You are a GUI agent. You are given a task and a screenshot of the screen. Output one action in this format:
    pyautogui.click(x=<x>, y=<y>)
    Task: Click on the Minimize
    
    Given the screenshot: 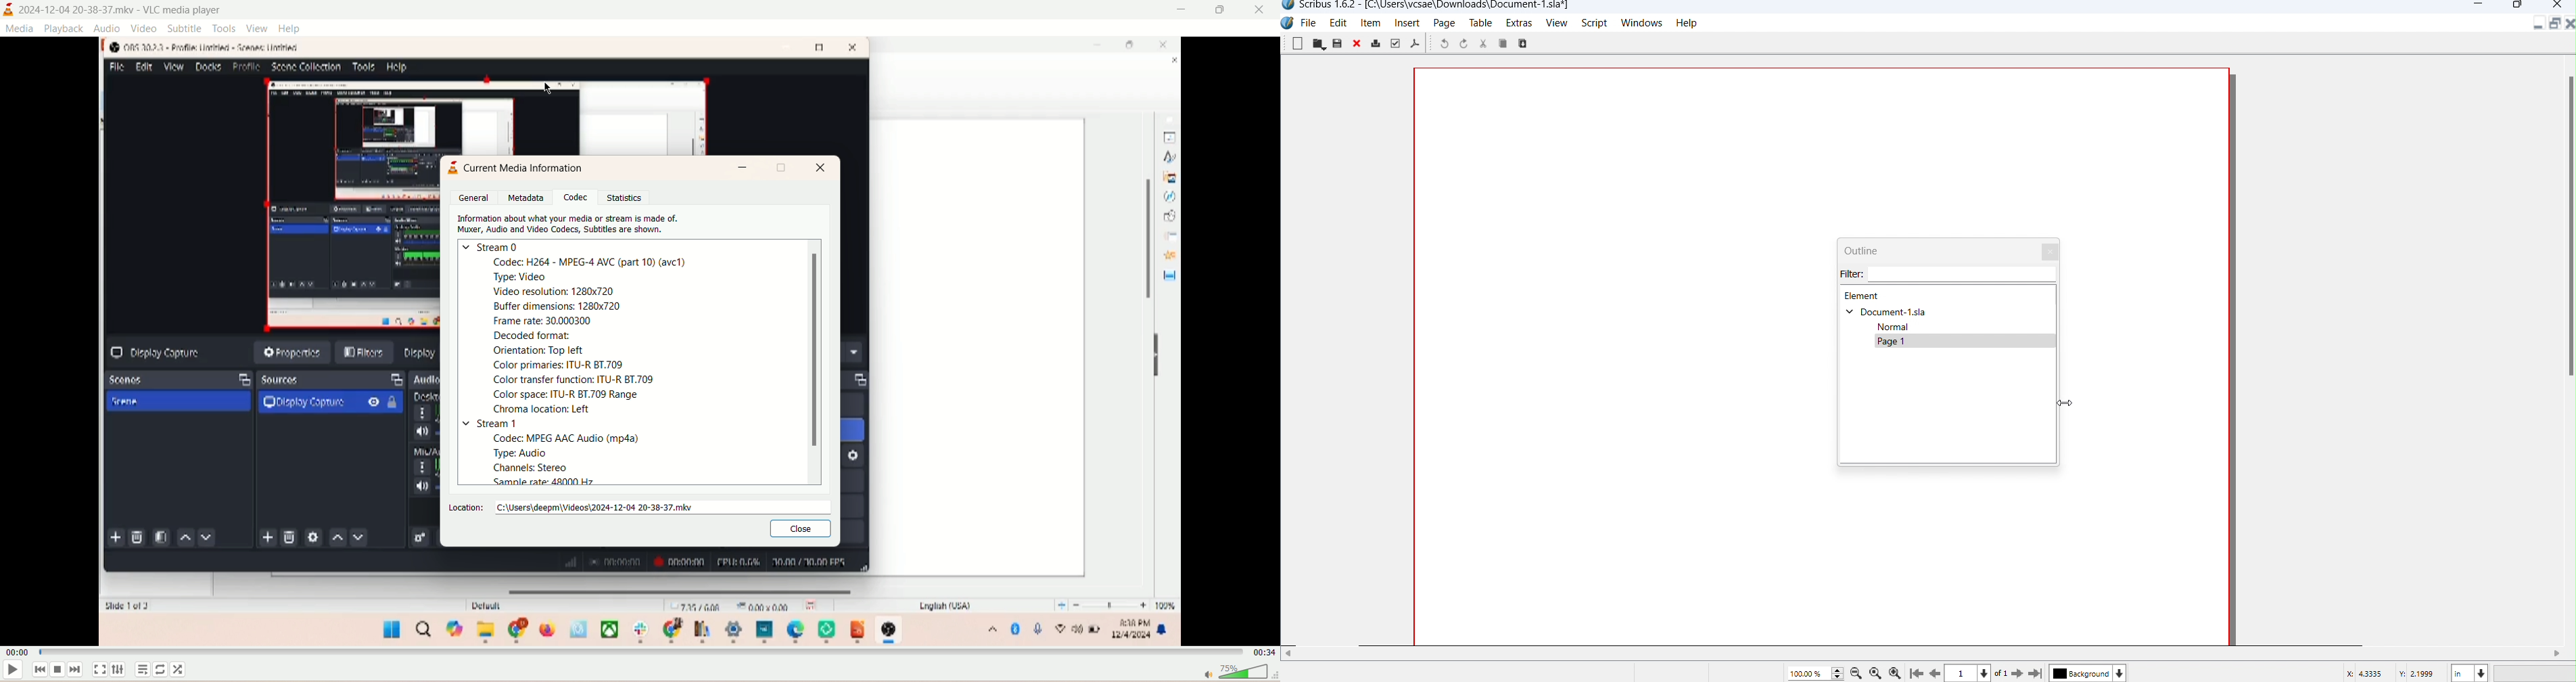 What is the action you would take?
    pyautogui.click(x=2540, y=26)
    